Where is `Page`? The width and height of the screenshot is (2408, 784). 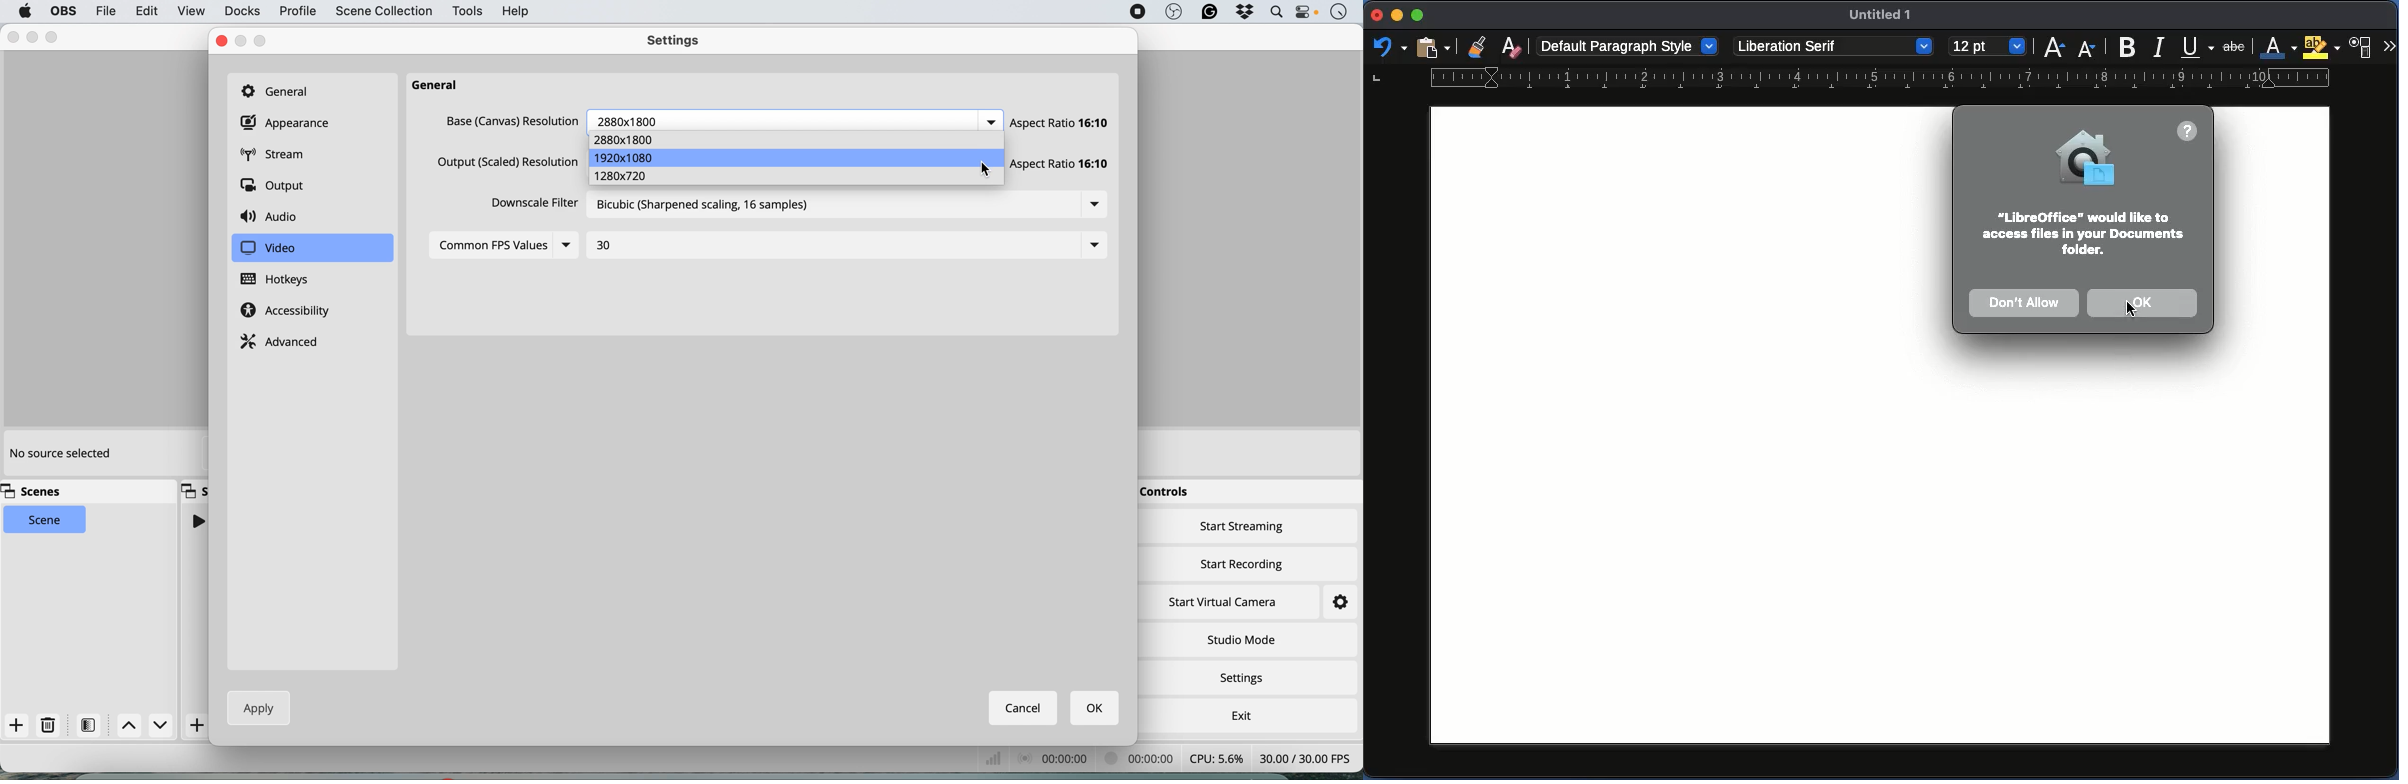 Page is located at coordinates (1871, 548).